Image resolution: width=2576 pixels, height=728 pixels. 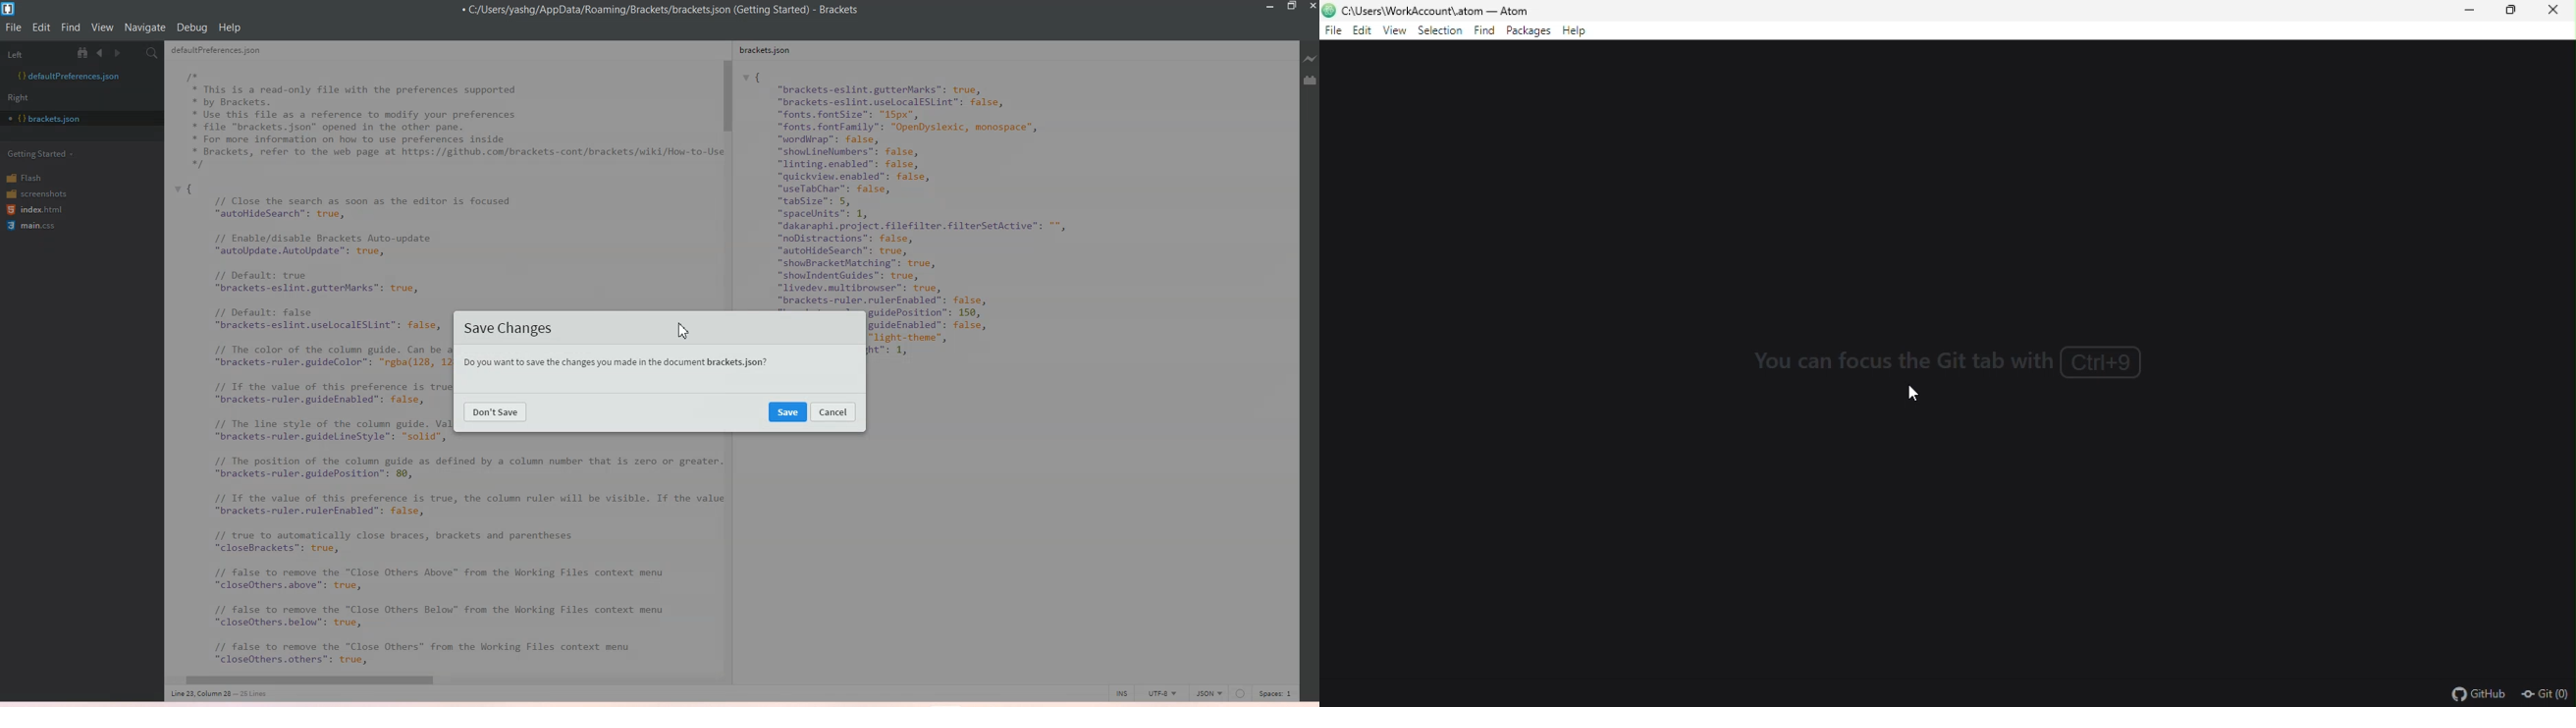 I want to click on main.css, so click(x=34, y=228).